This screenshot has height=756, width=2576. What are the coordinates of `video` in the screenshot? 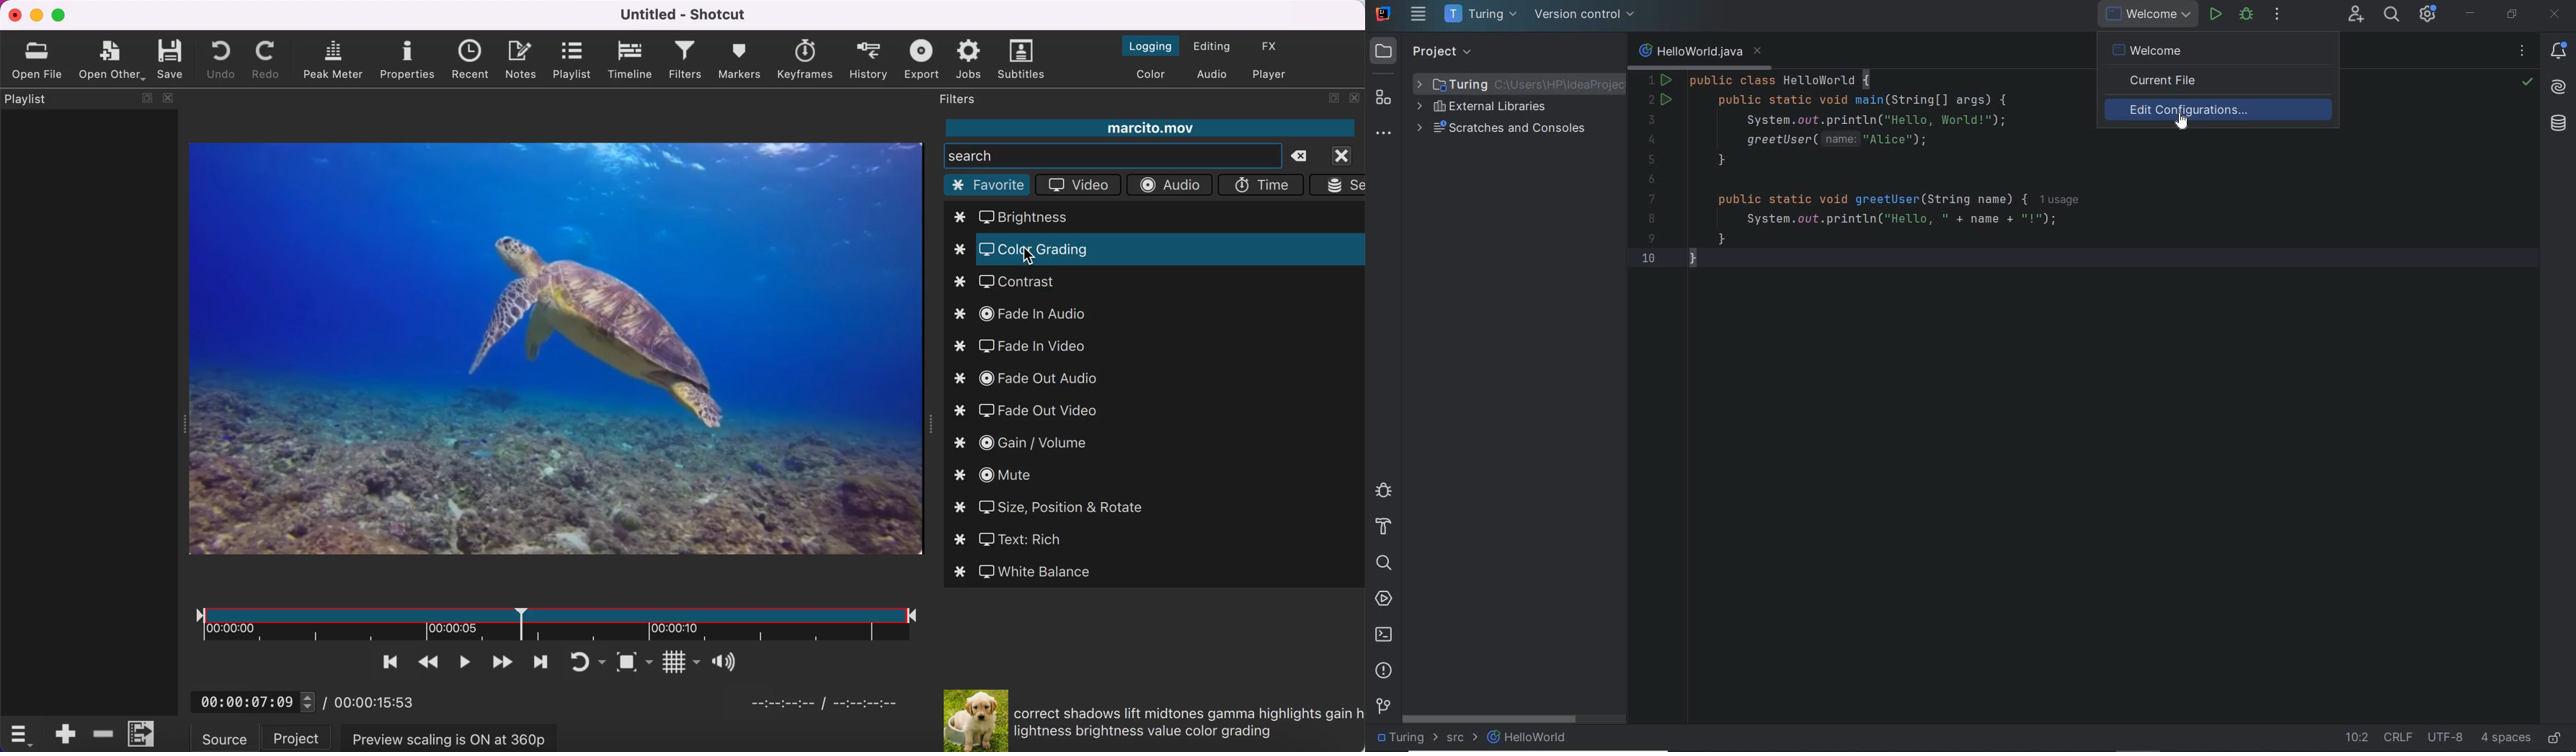 It's located at (1079, 185).